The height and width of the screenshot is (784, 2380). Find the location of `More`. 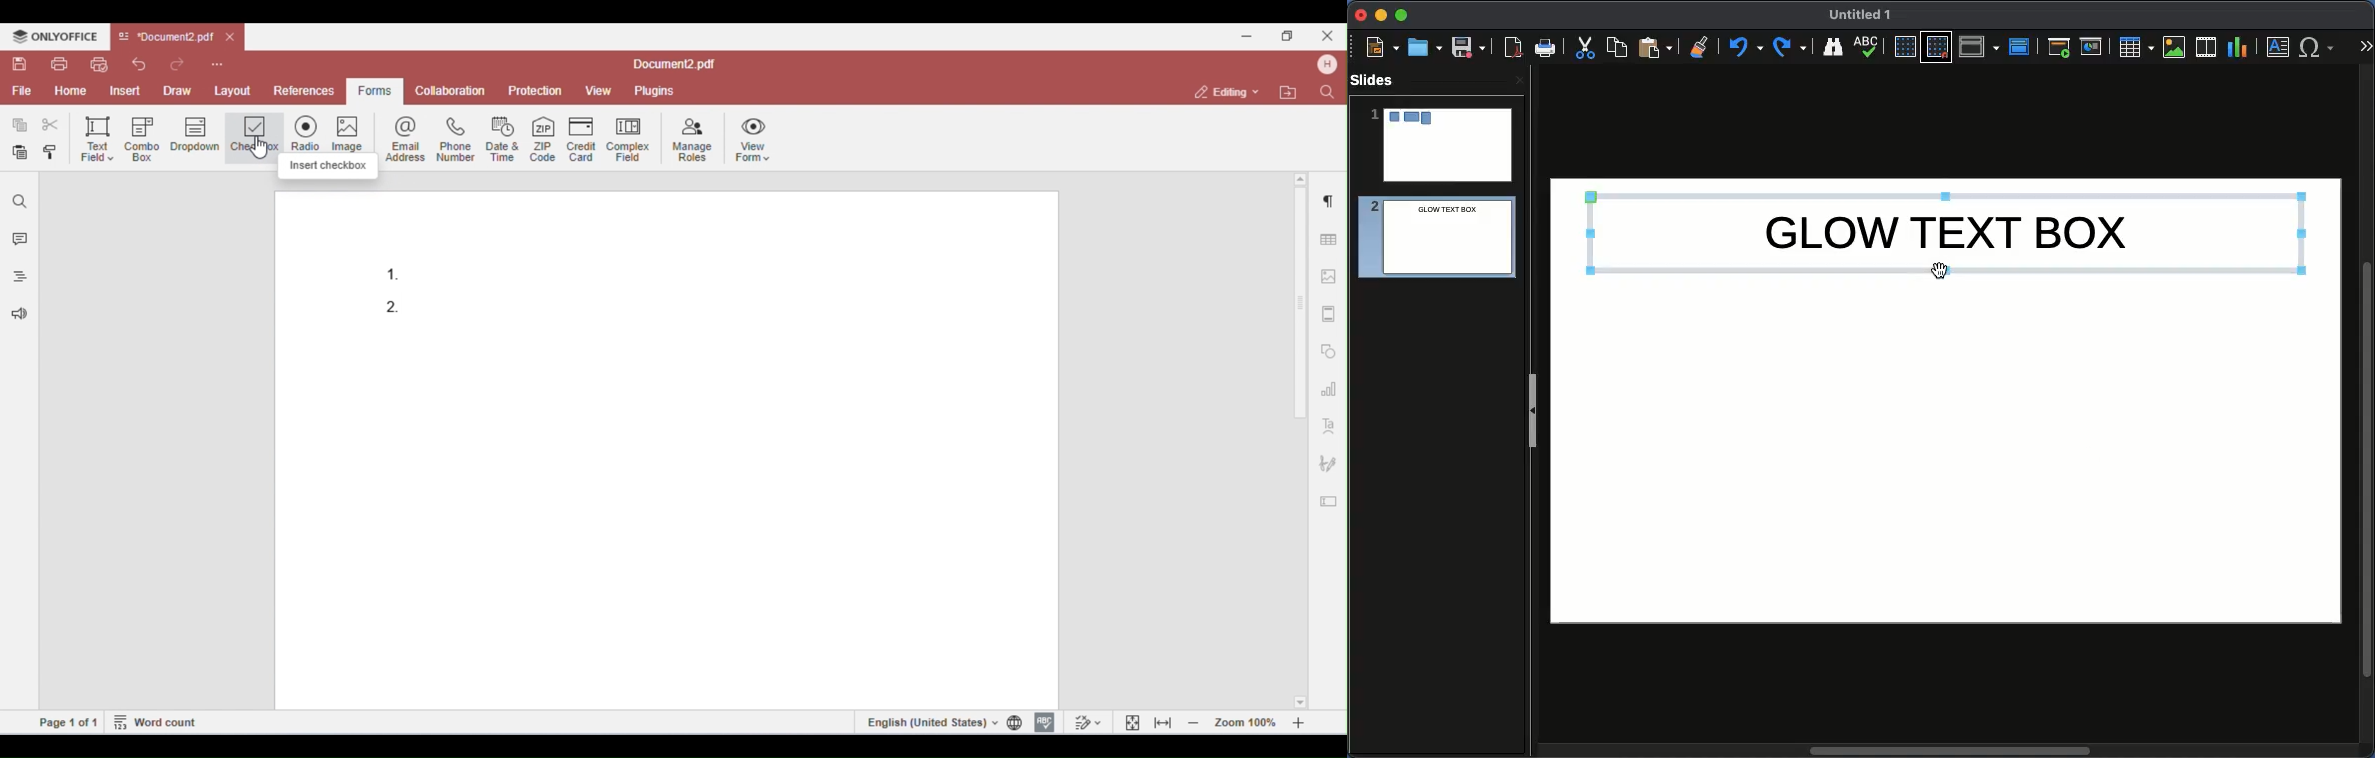

More is located at coordinates (2365, 48).